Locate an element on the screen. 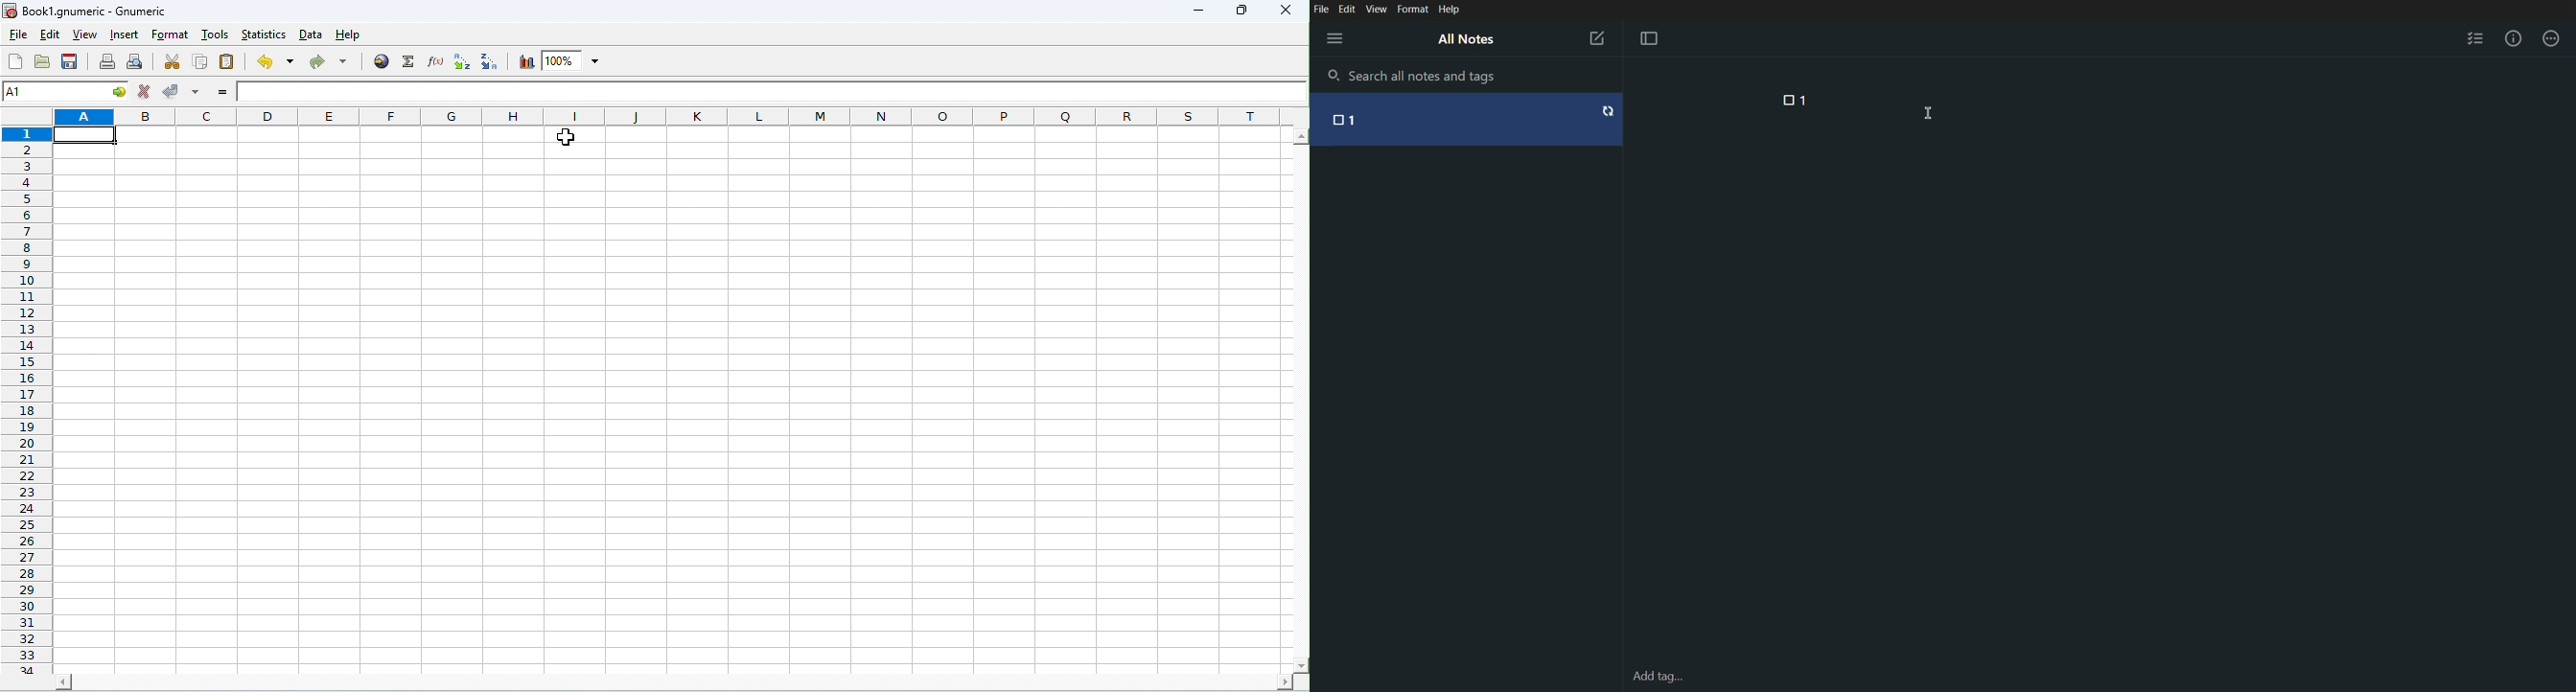 The width and height of the screenshot is (2576, 700). select function is located at coordinates (409, 62).